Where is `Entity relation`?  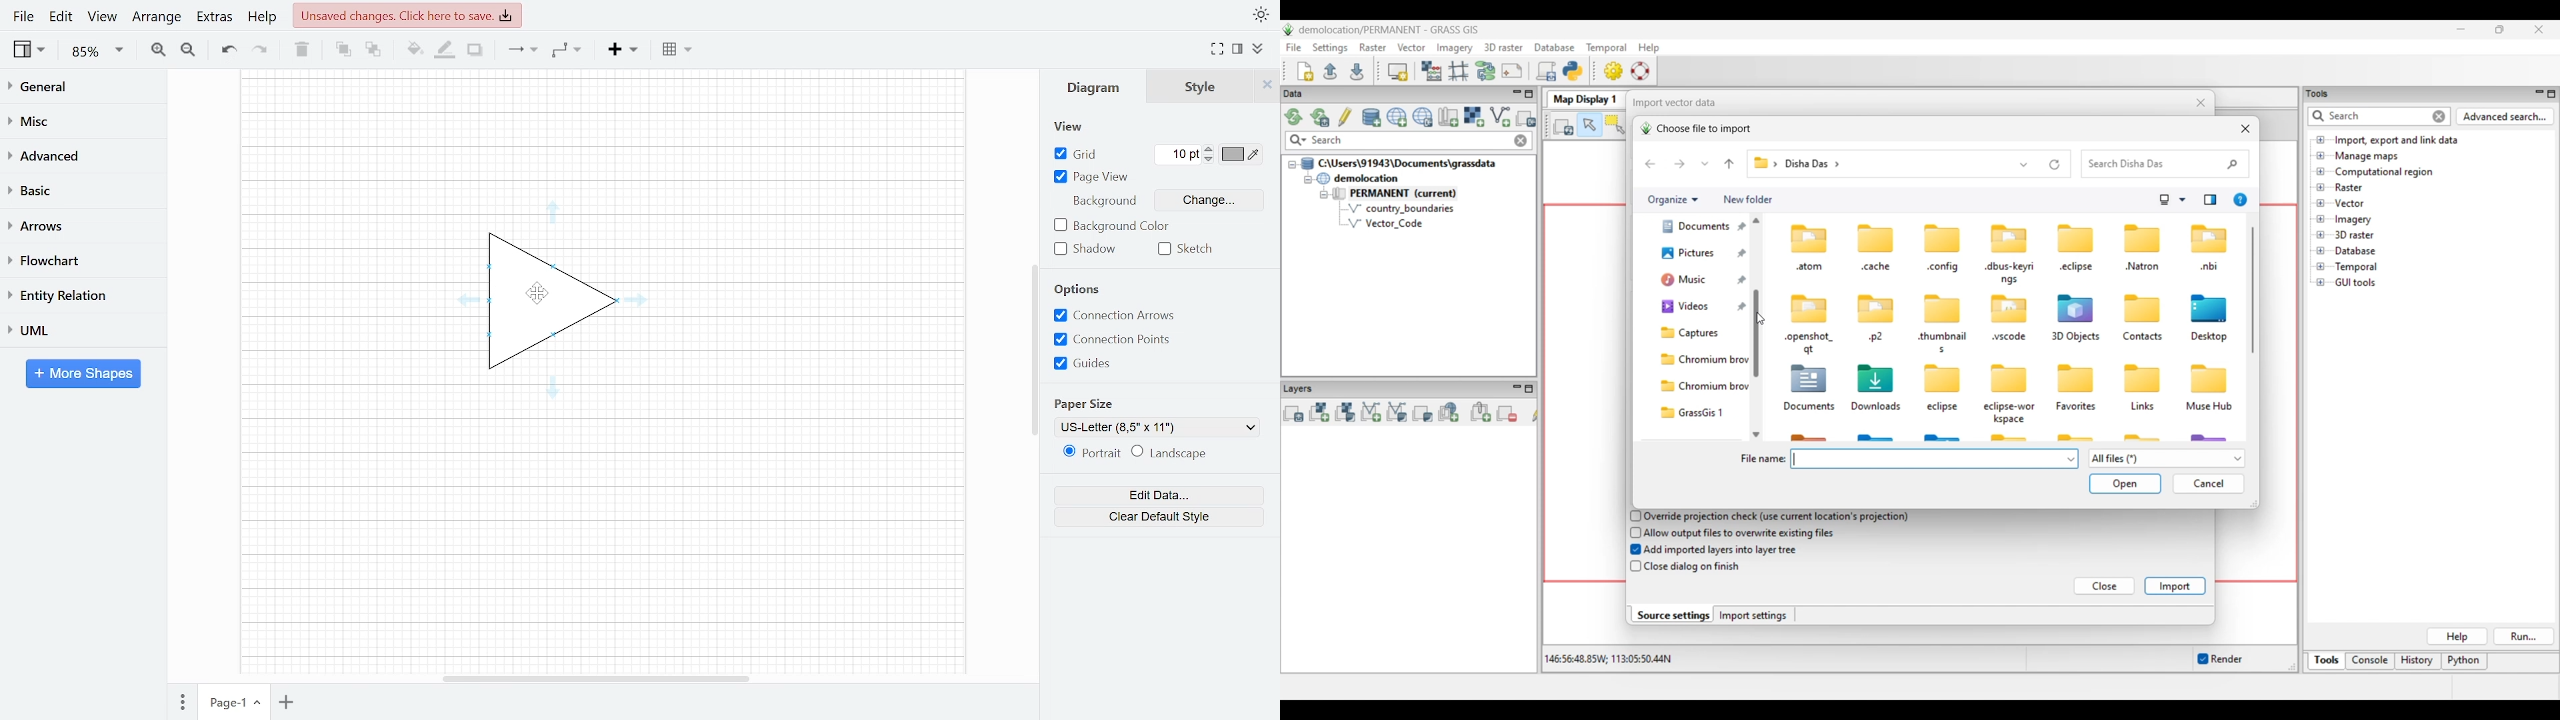 Entity relation is located at coordinates (75, 295).